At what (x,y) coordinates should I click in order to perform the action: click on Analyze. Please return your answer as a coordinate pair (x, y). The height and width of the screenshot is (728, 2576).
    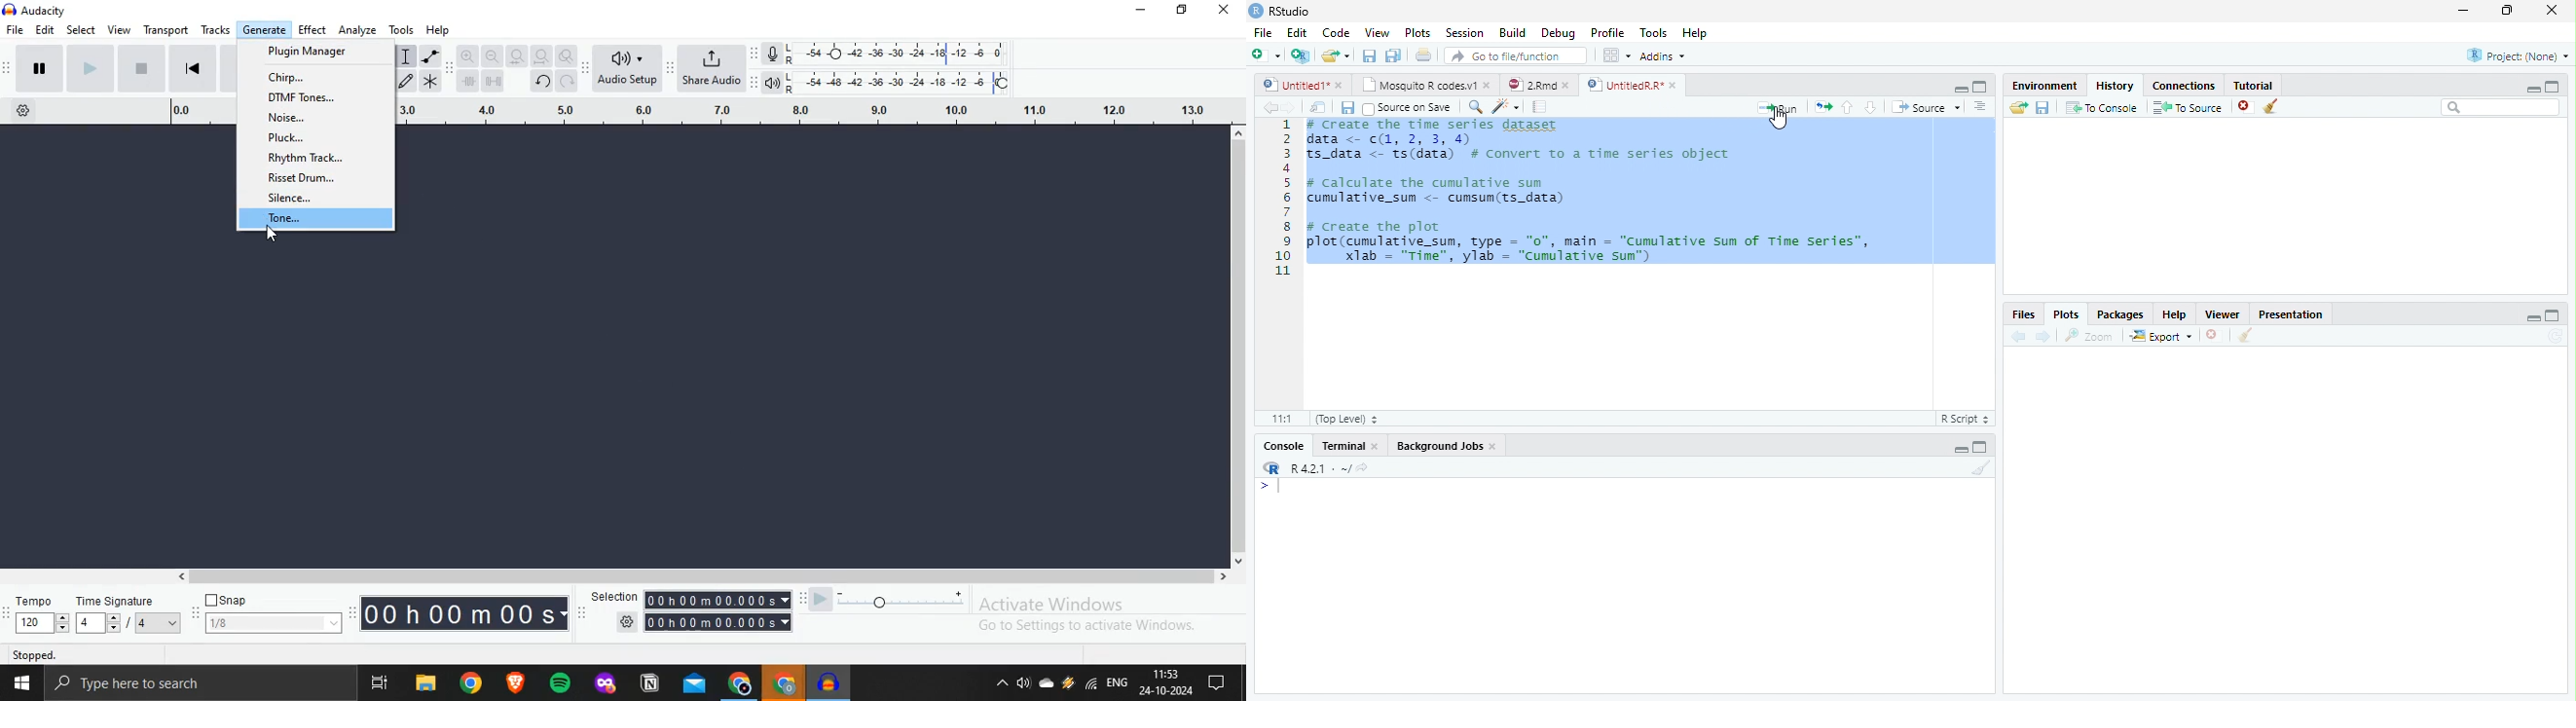
    Looking at the image, I should click on (358, 28).